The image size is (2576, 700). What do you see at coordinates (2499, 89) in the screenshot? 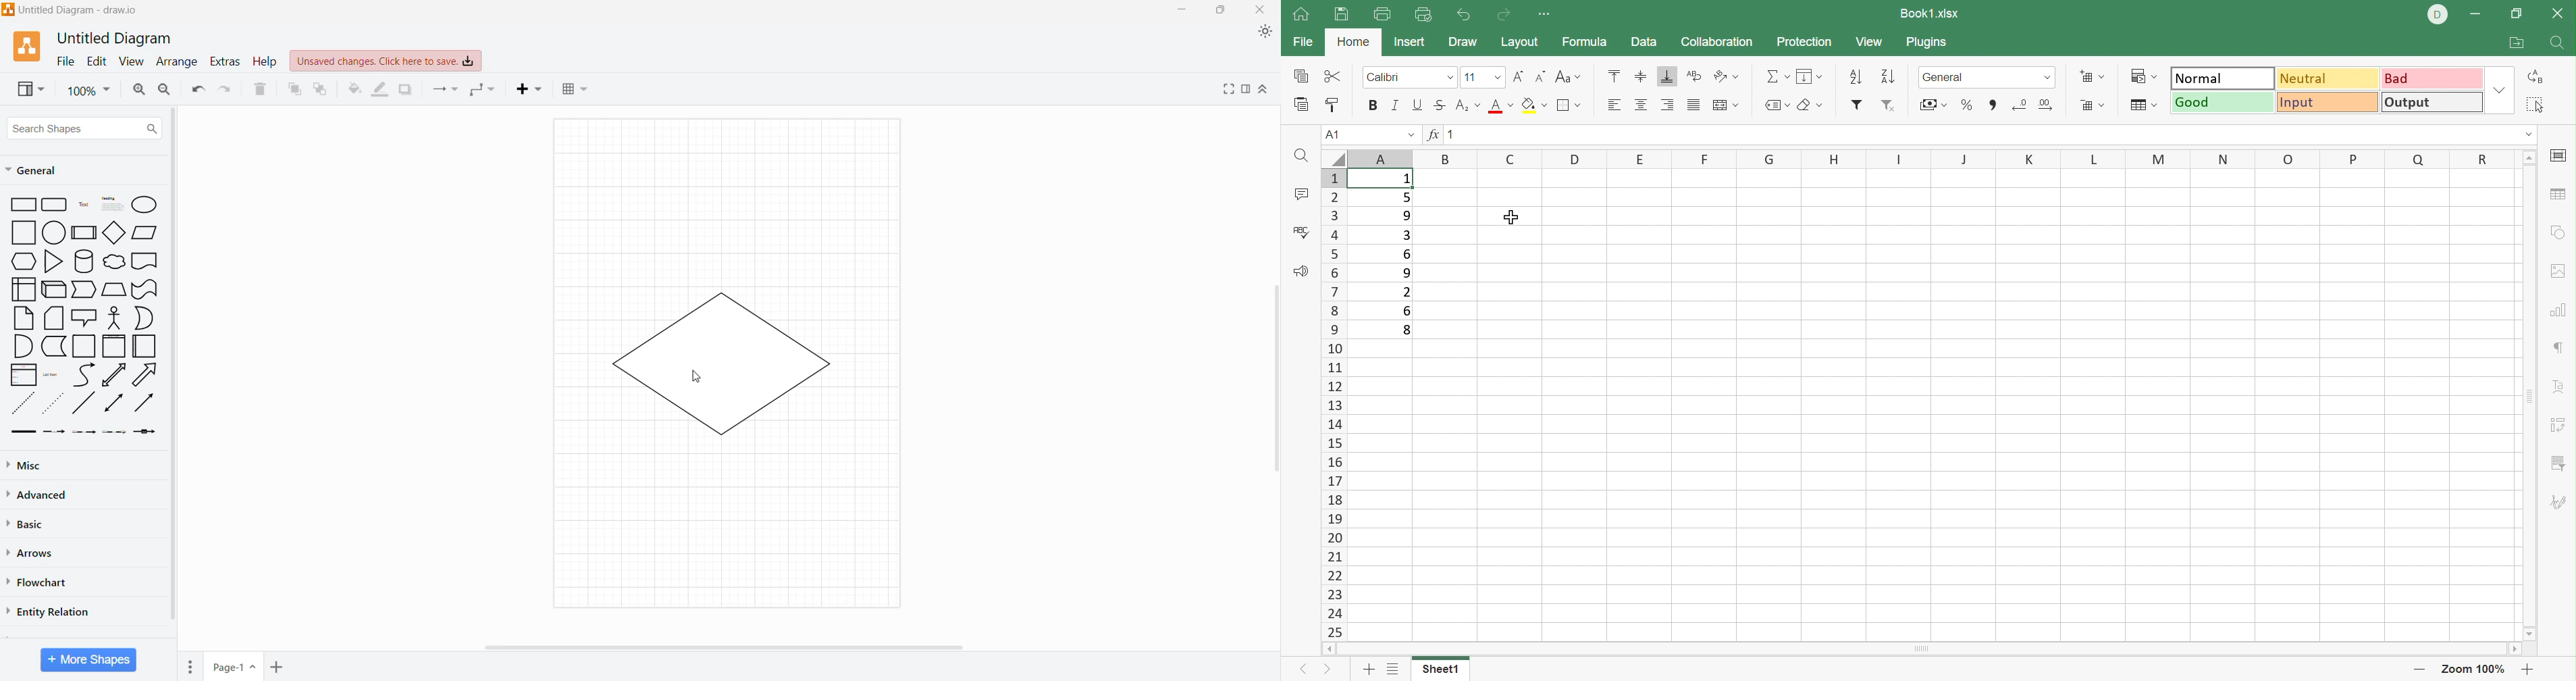
I see `Drop Down` at bounding box center [2499, 89].